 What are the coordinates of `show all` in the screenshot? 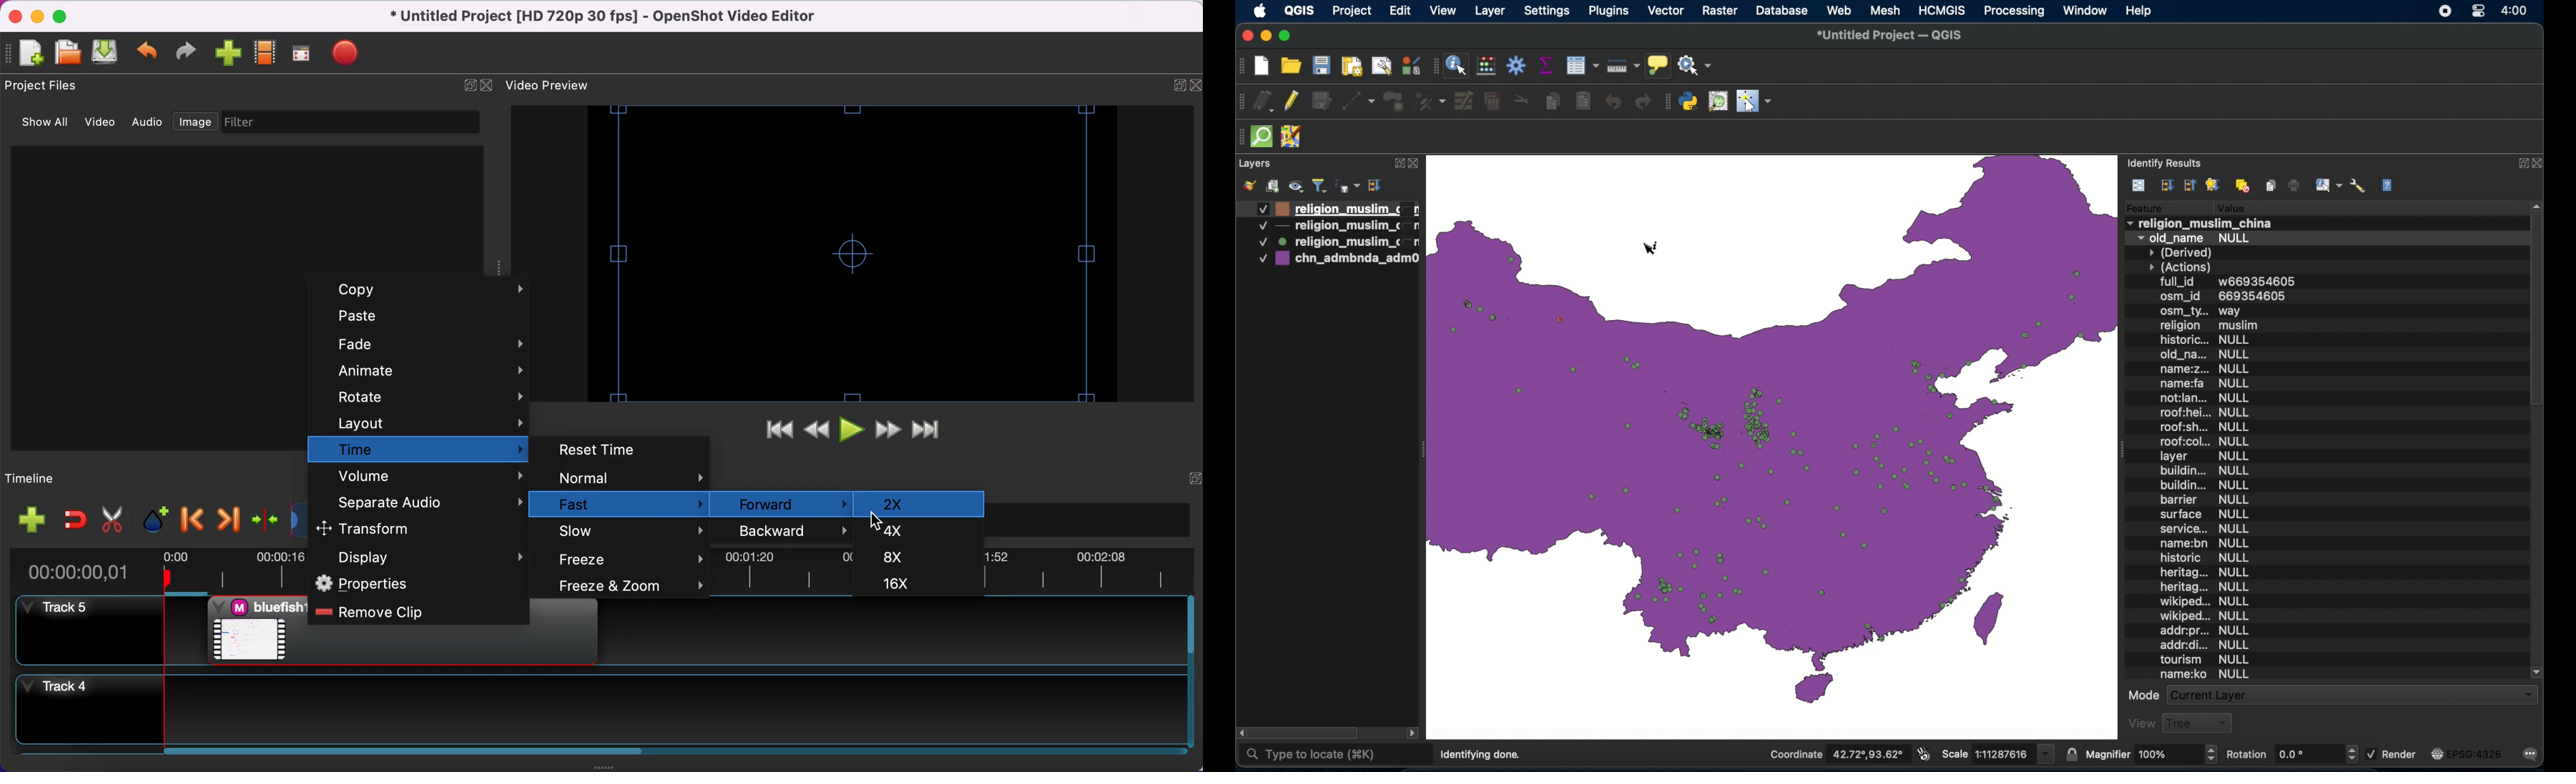 It's located at (43, 125).